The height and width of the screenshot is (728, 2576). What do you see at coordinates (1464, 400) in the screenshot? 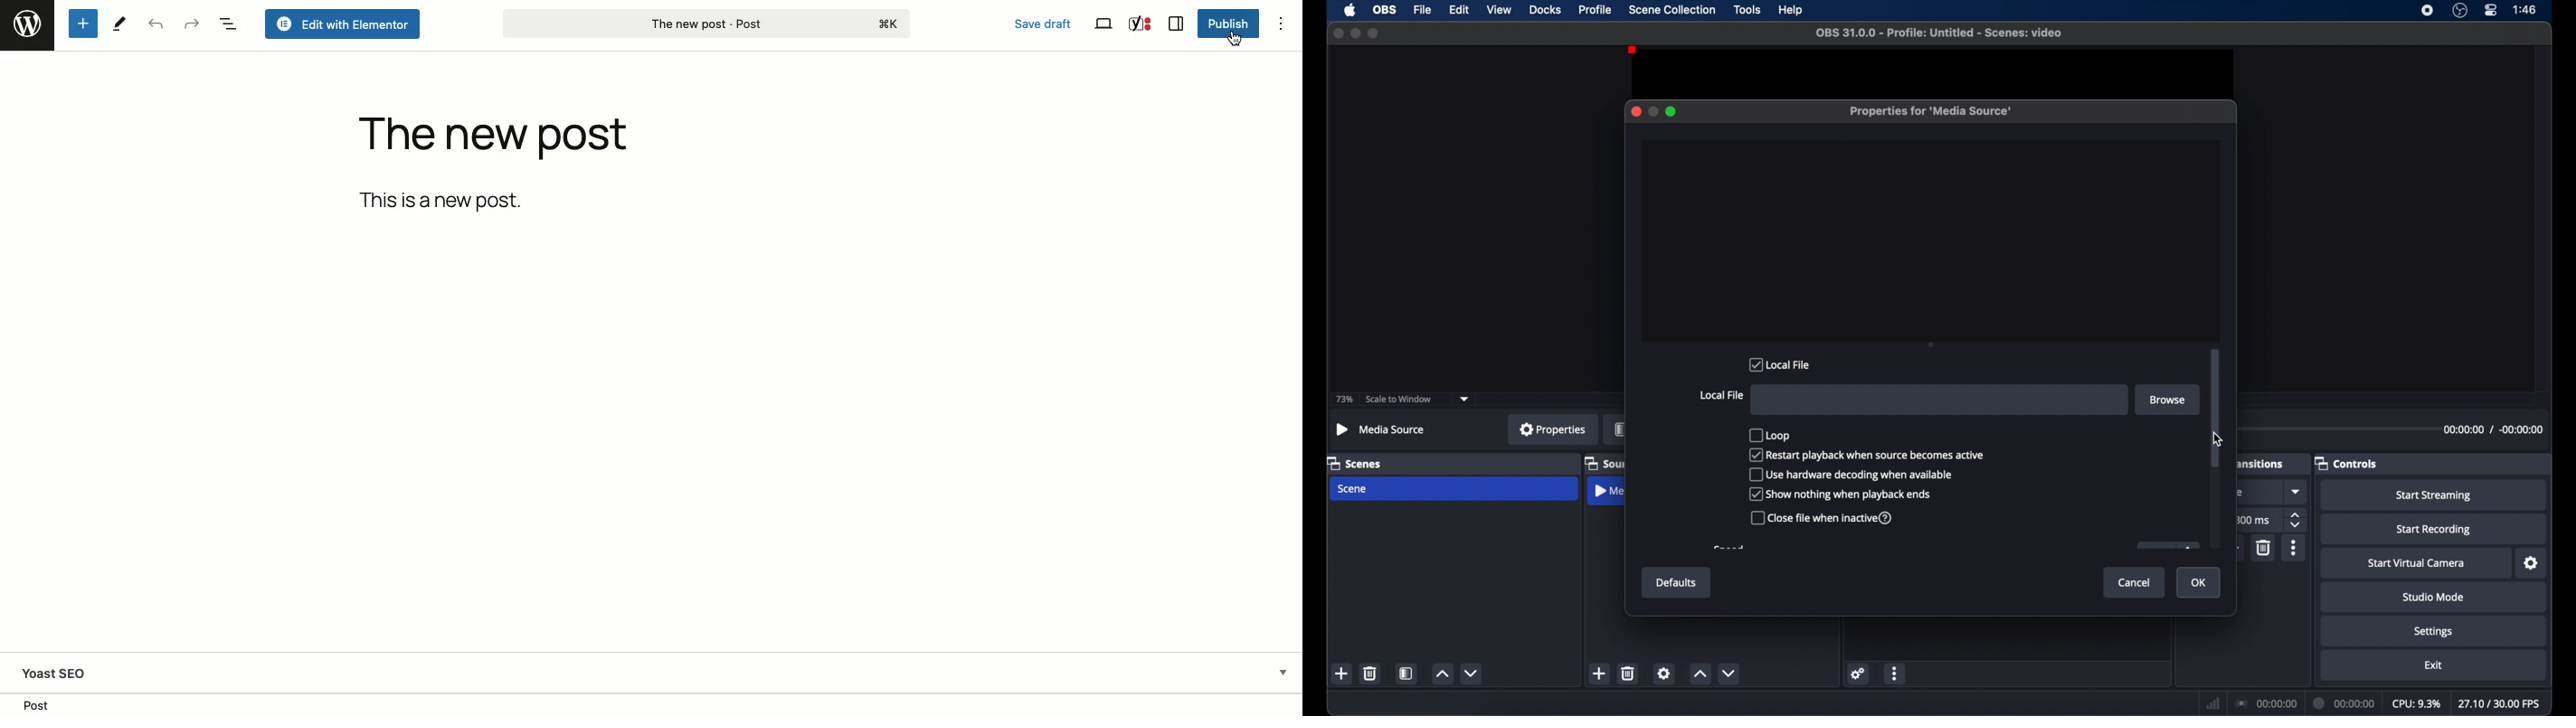
I see `dropdown` at bounding box center [1464, 400].